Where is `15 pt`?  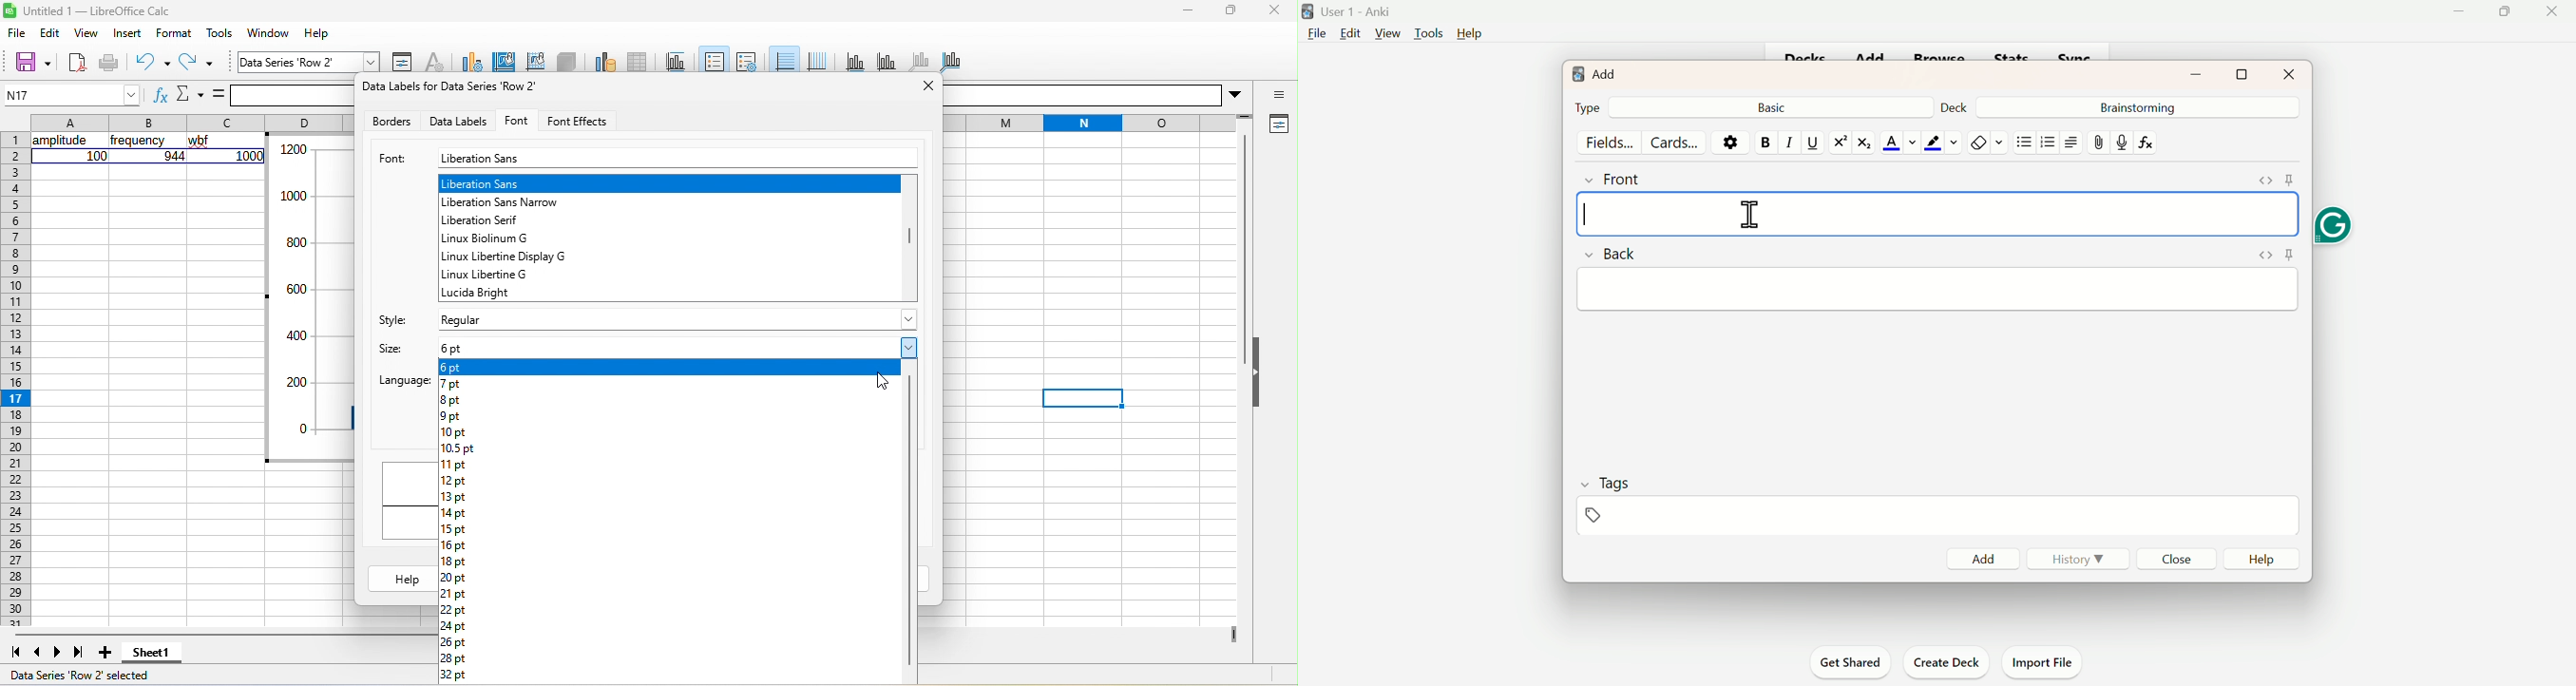
15 pt is located at coordinates (452, 530).